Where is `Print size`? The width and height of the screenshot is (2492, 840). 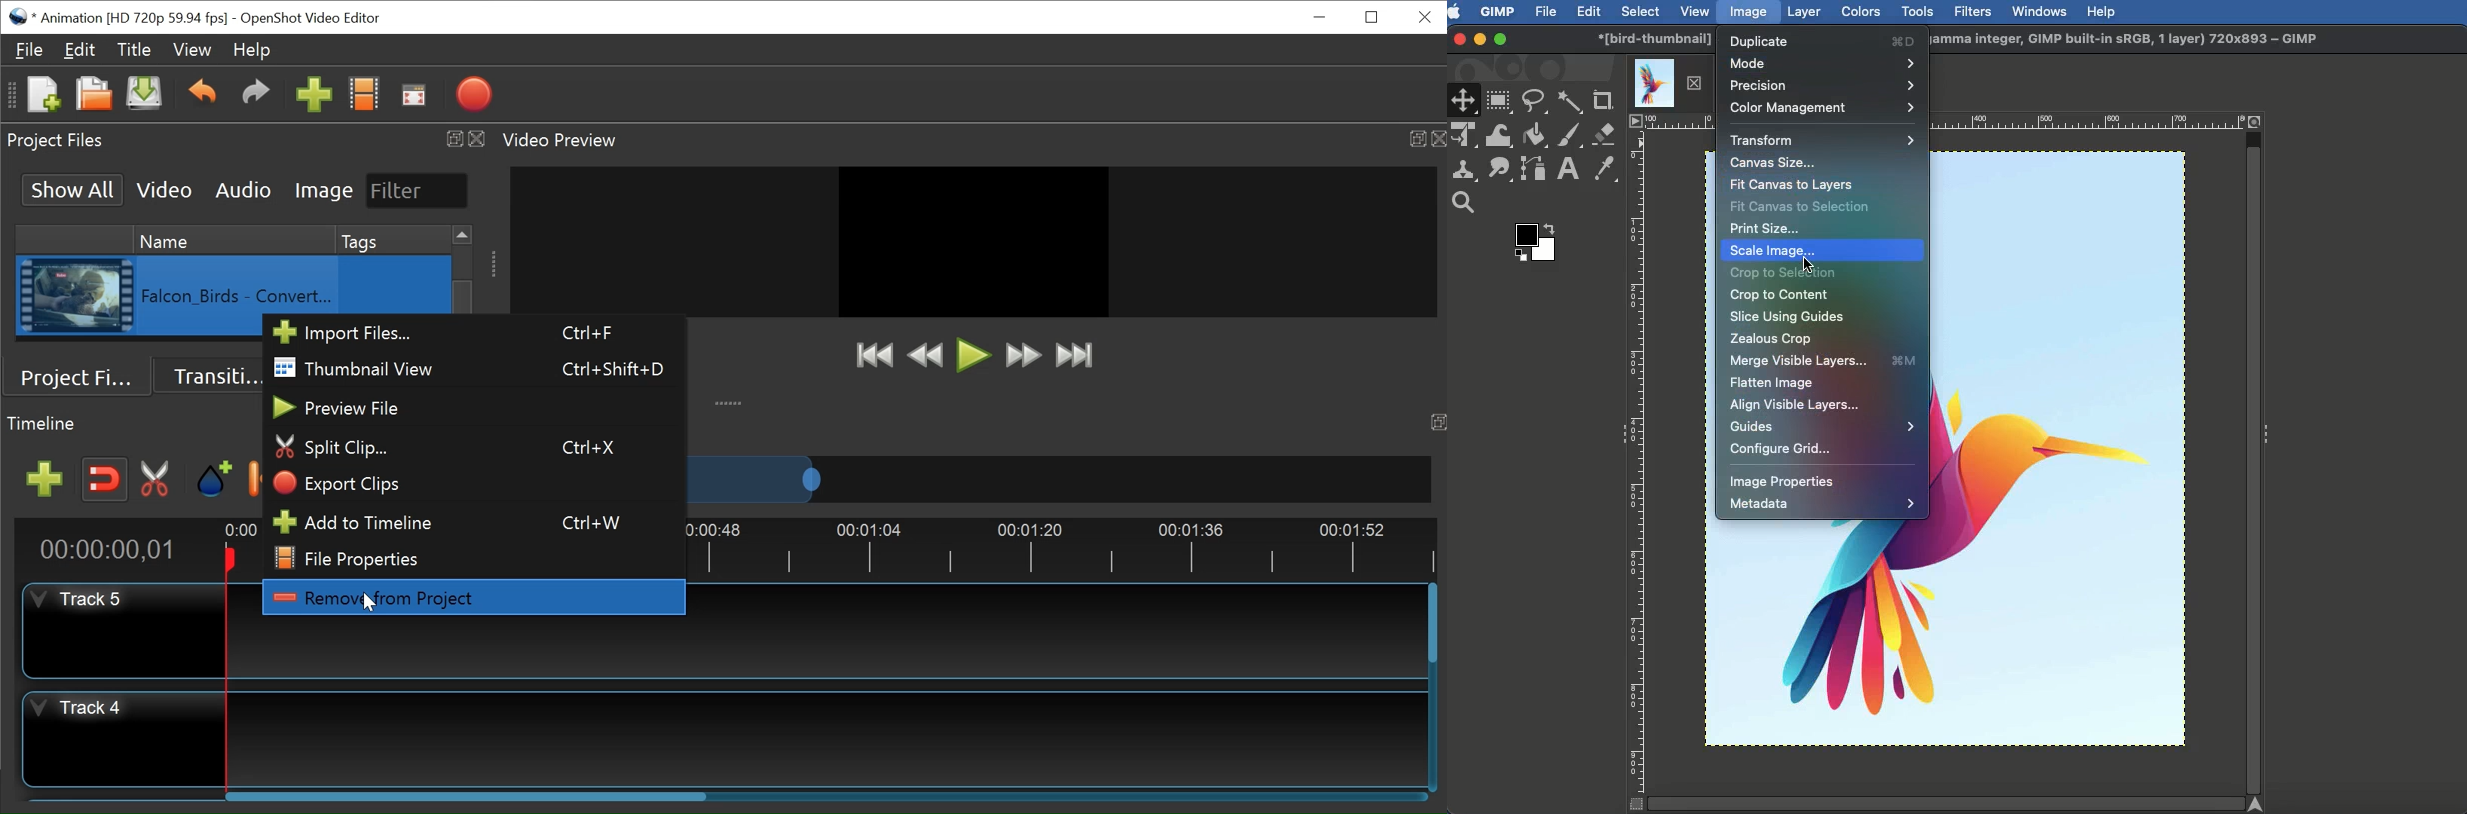
Print size is located at coordinates (1763, 226).